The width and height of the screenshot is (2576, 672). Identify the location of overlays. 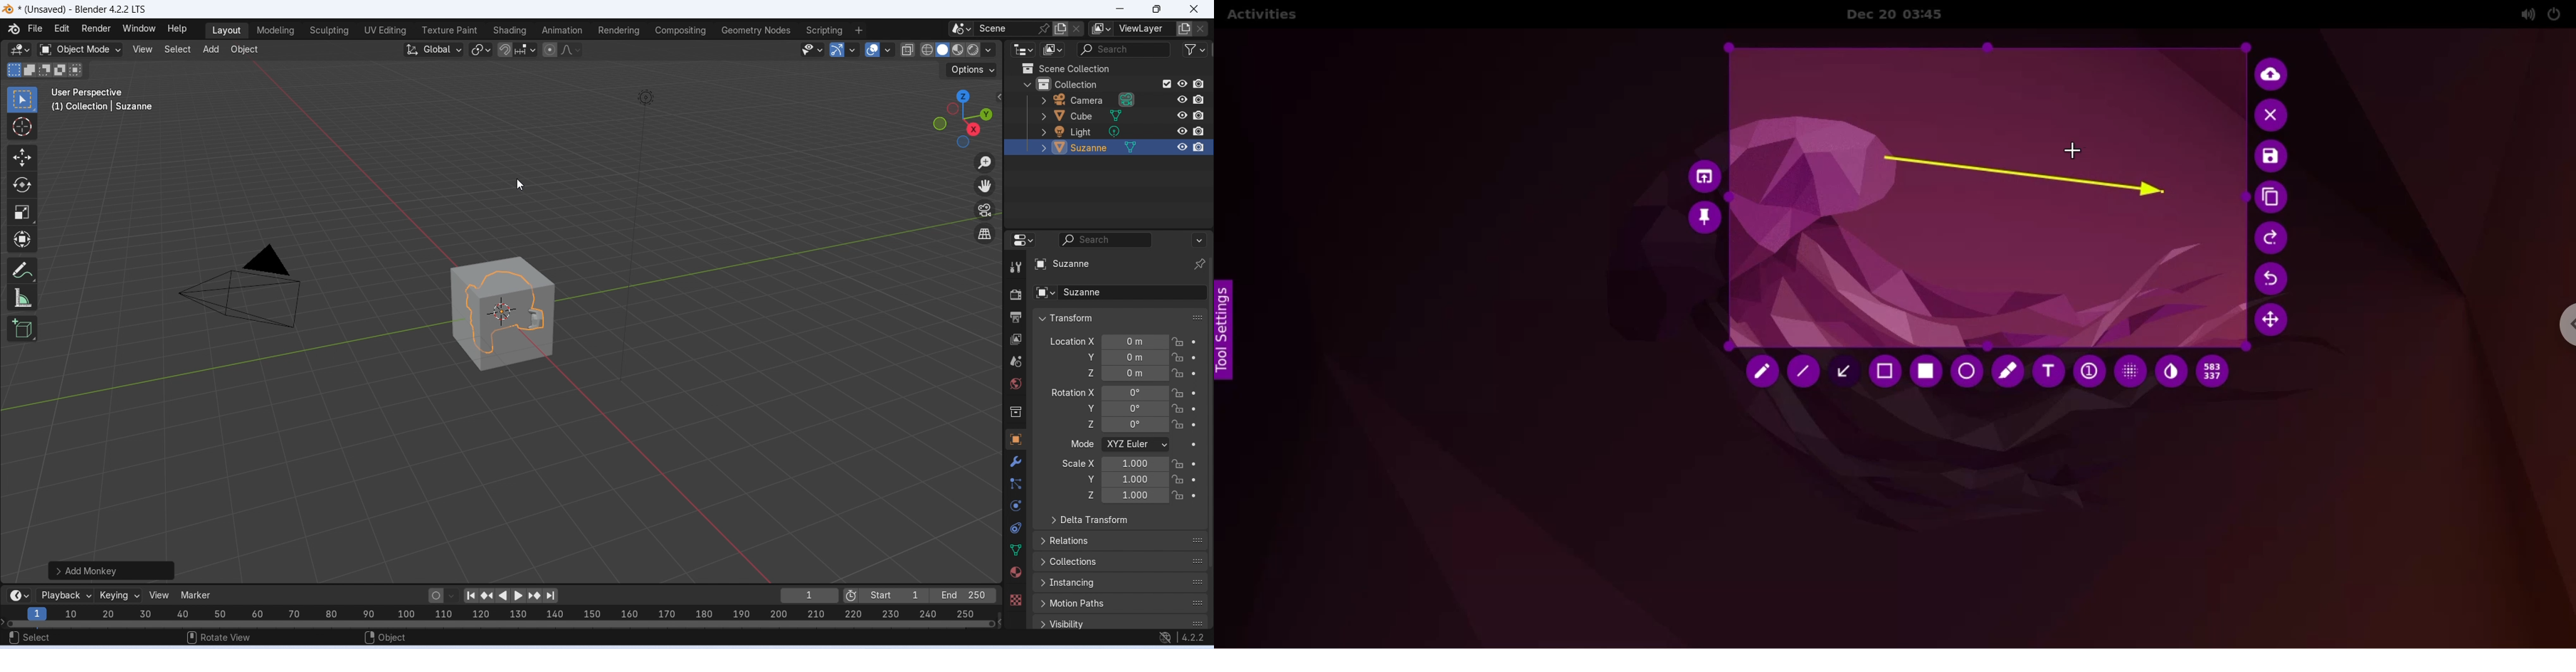
(887, 50).